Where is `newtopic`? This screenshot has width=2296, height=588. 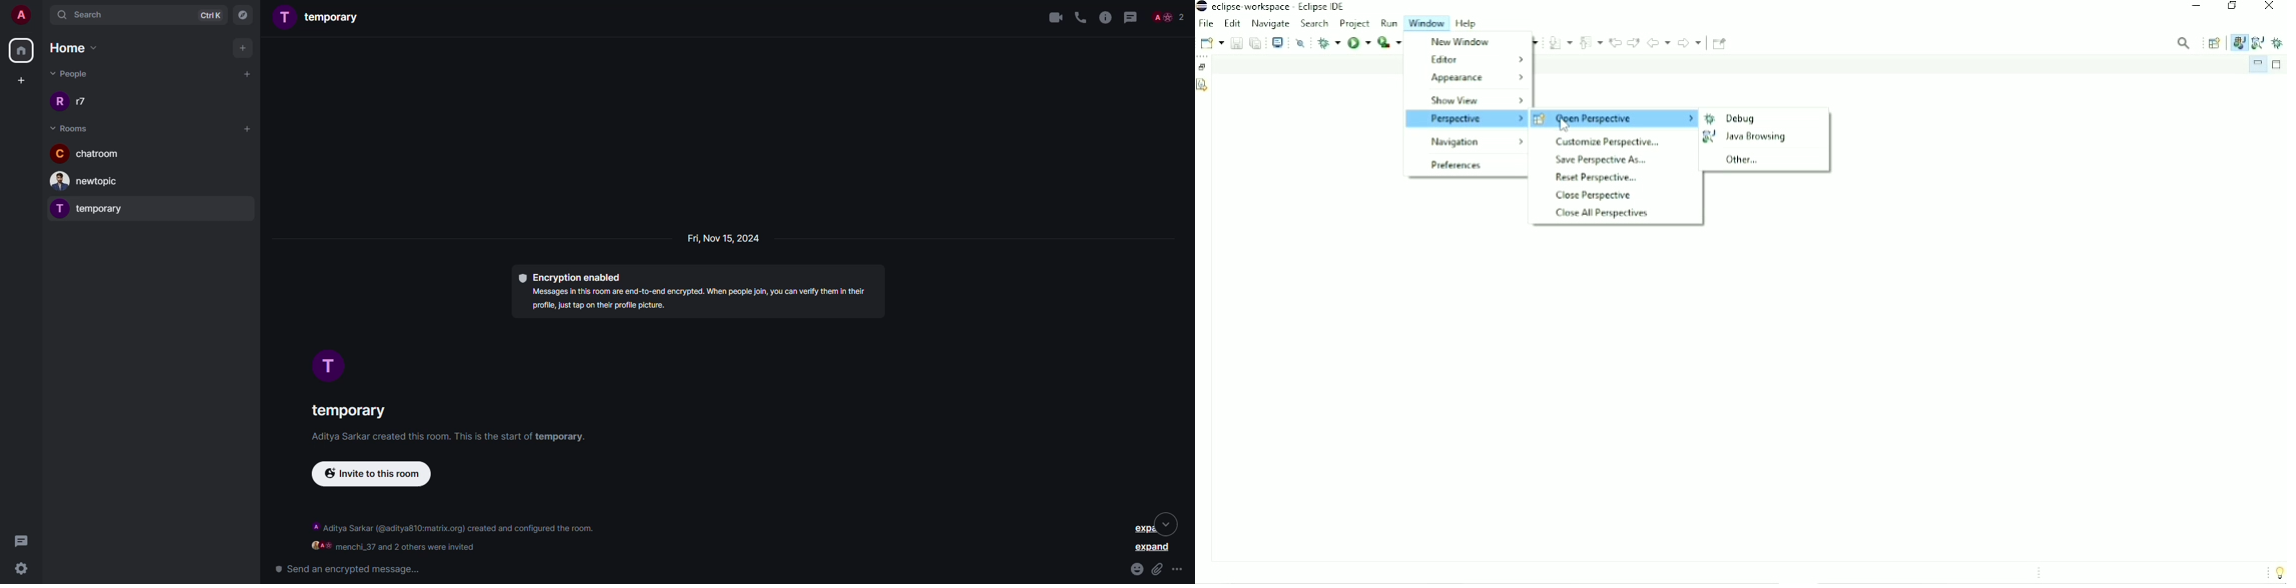 newtopic is located at coordinates (90, 181).